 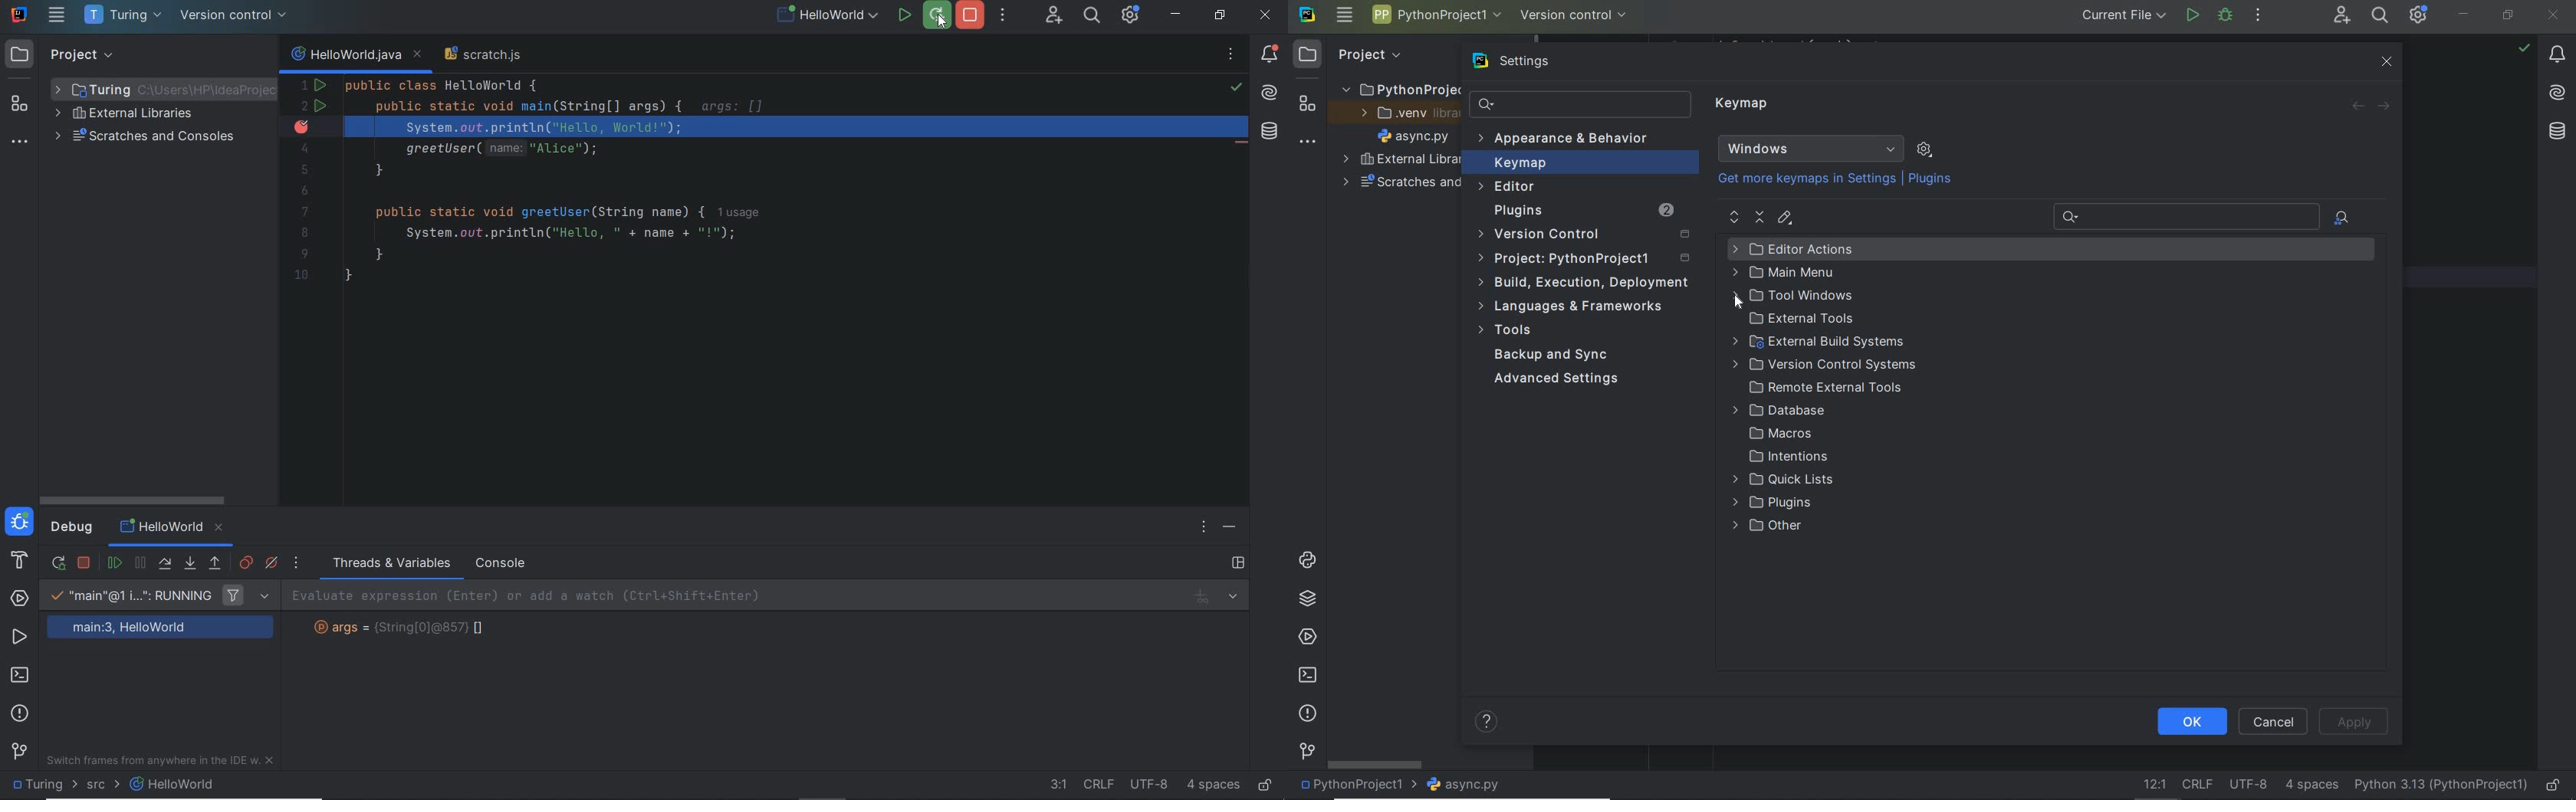 I want to click on File Encoding, so click(x=2249, y=785).